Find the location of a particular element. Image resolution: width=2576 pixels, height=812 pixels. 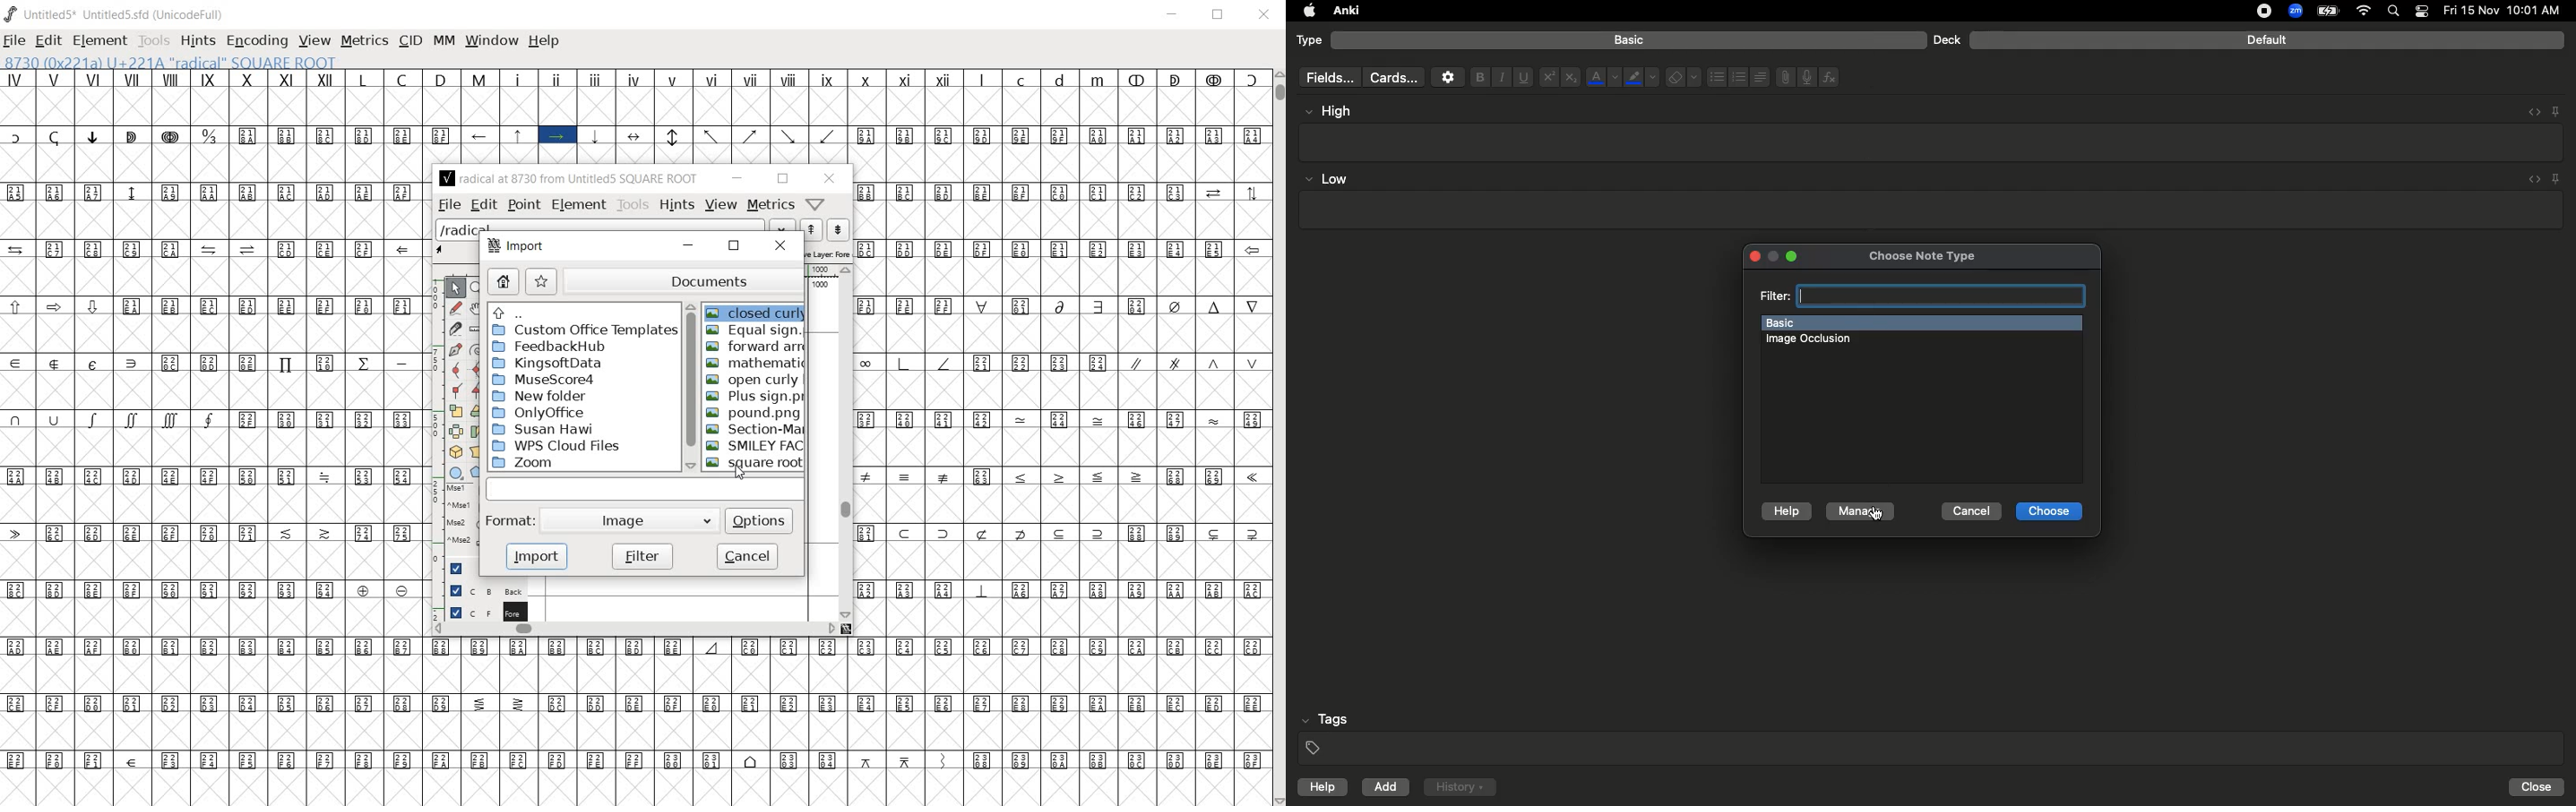

Type is located at coordinates (1310, 41).